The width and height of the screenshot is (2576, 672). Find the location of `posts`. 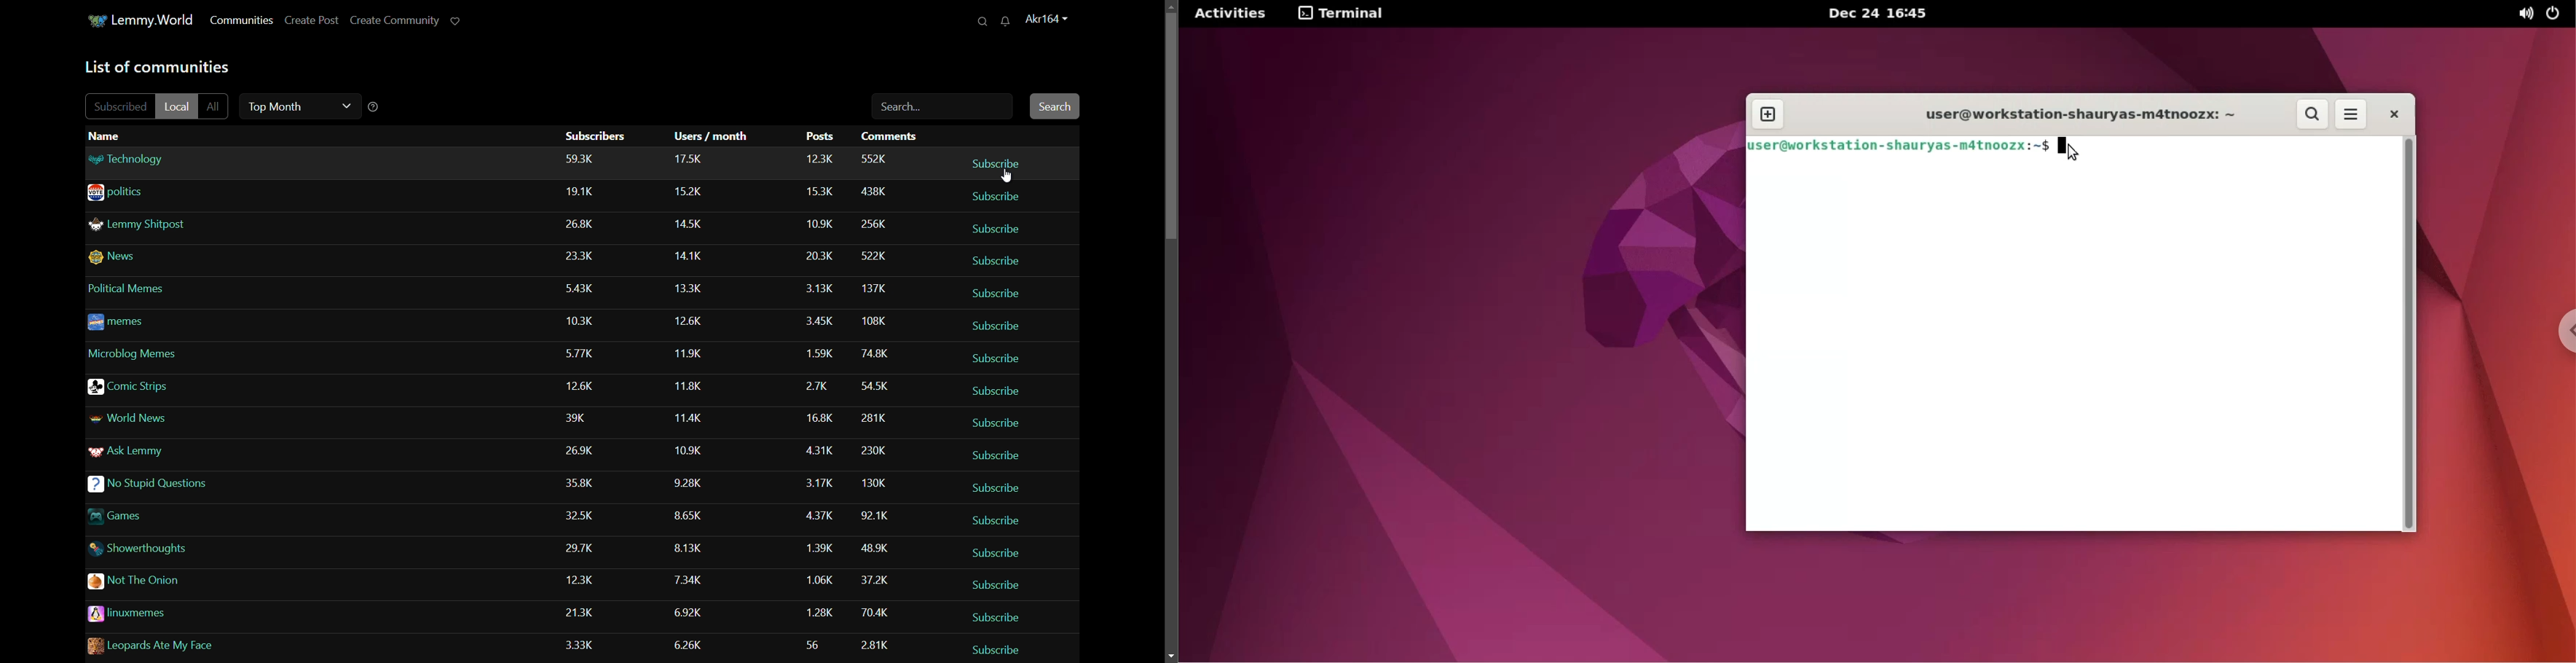

posts is located at coordinates (814, 642).